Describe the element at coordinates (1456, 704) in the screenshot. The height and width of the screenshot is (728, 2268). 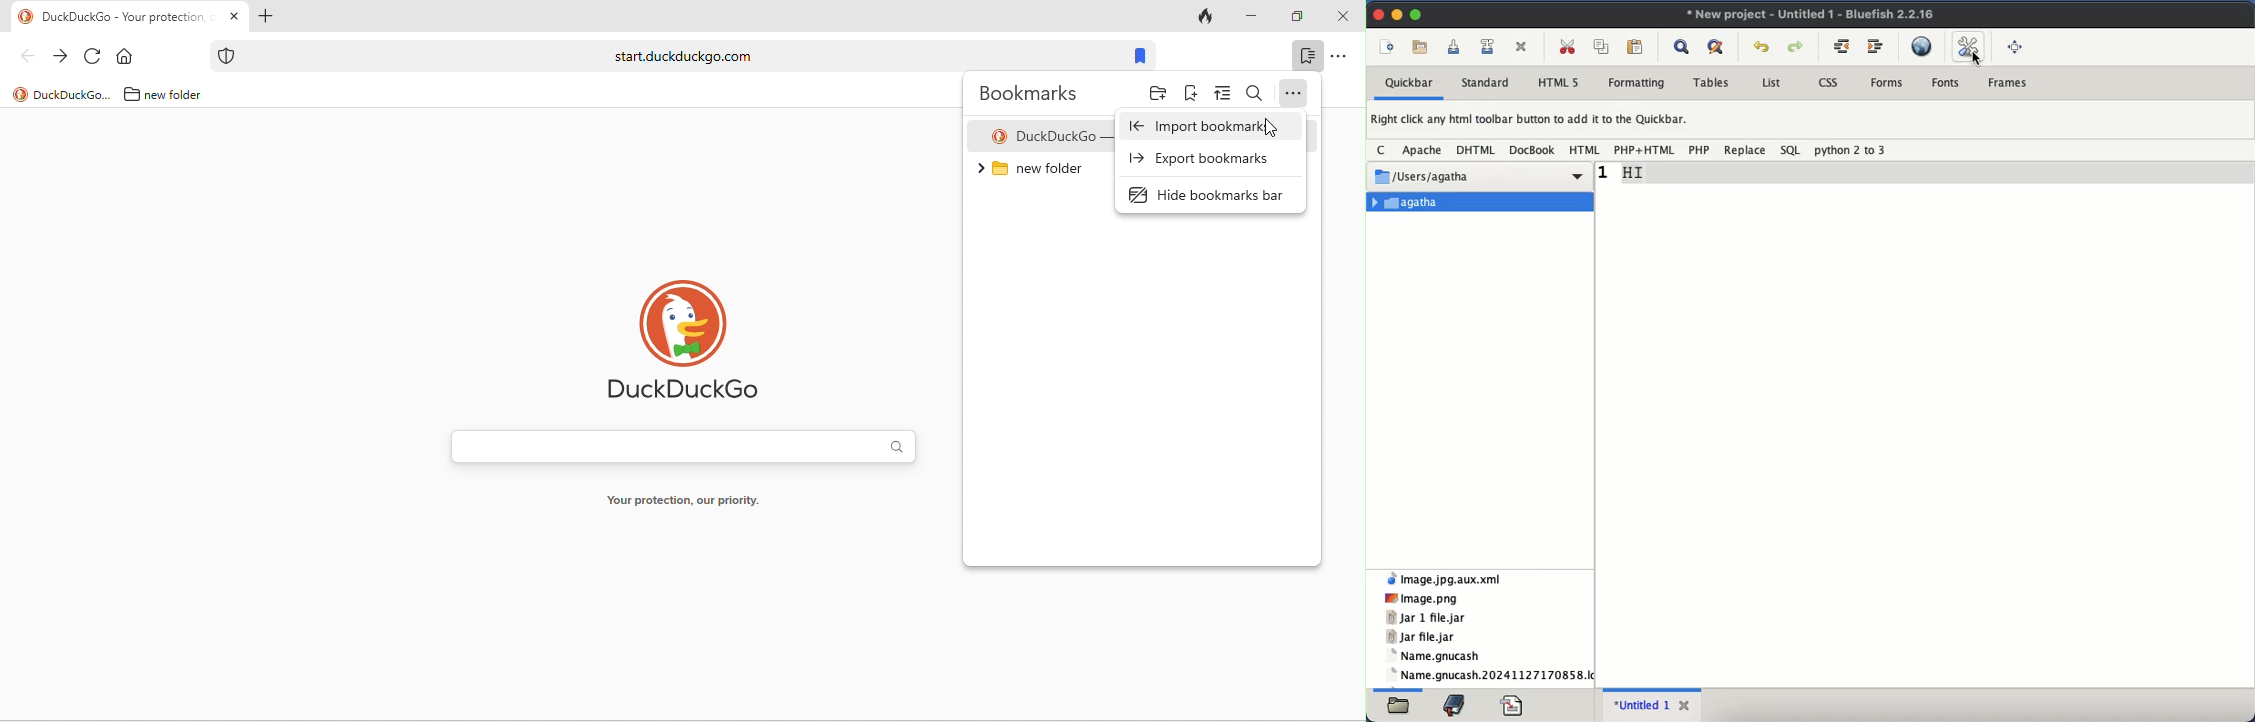
I see `bookmark` at that location.